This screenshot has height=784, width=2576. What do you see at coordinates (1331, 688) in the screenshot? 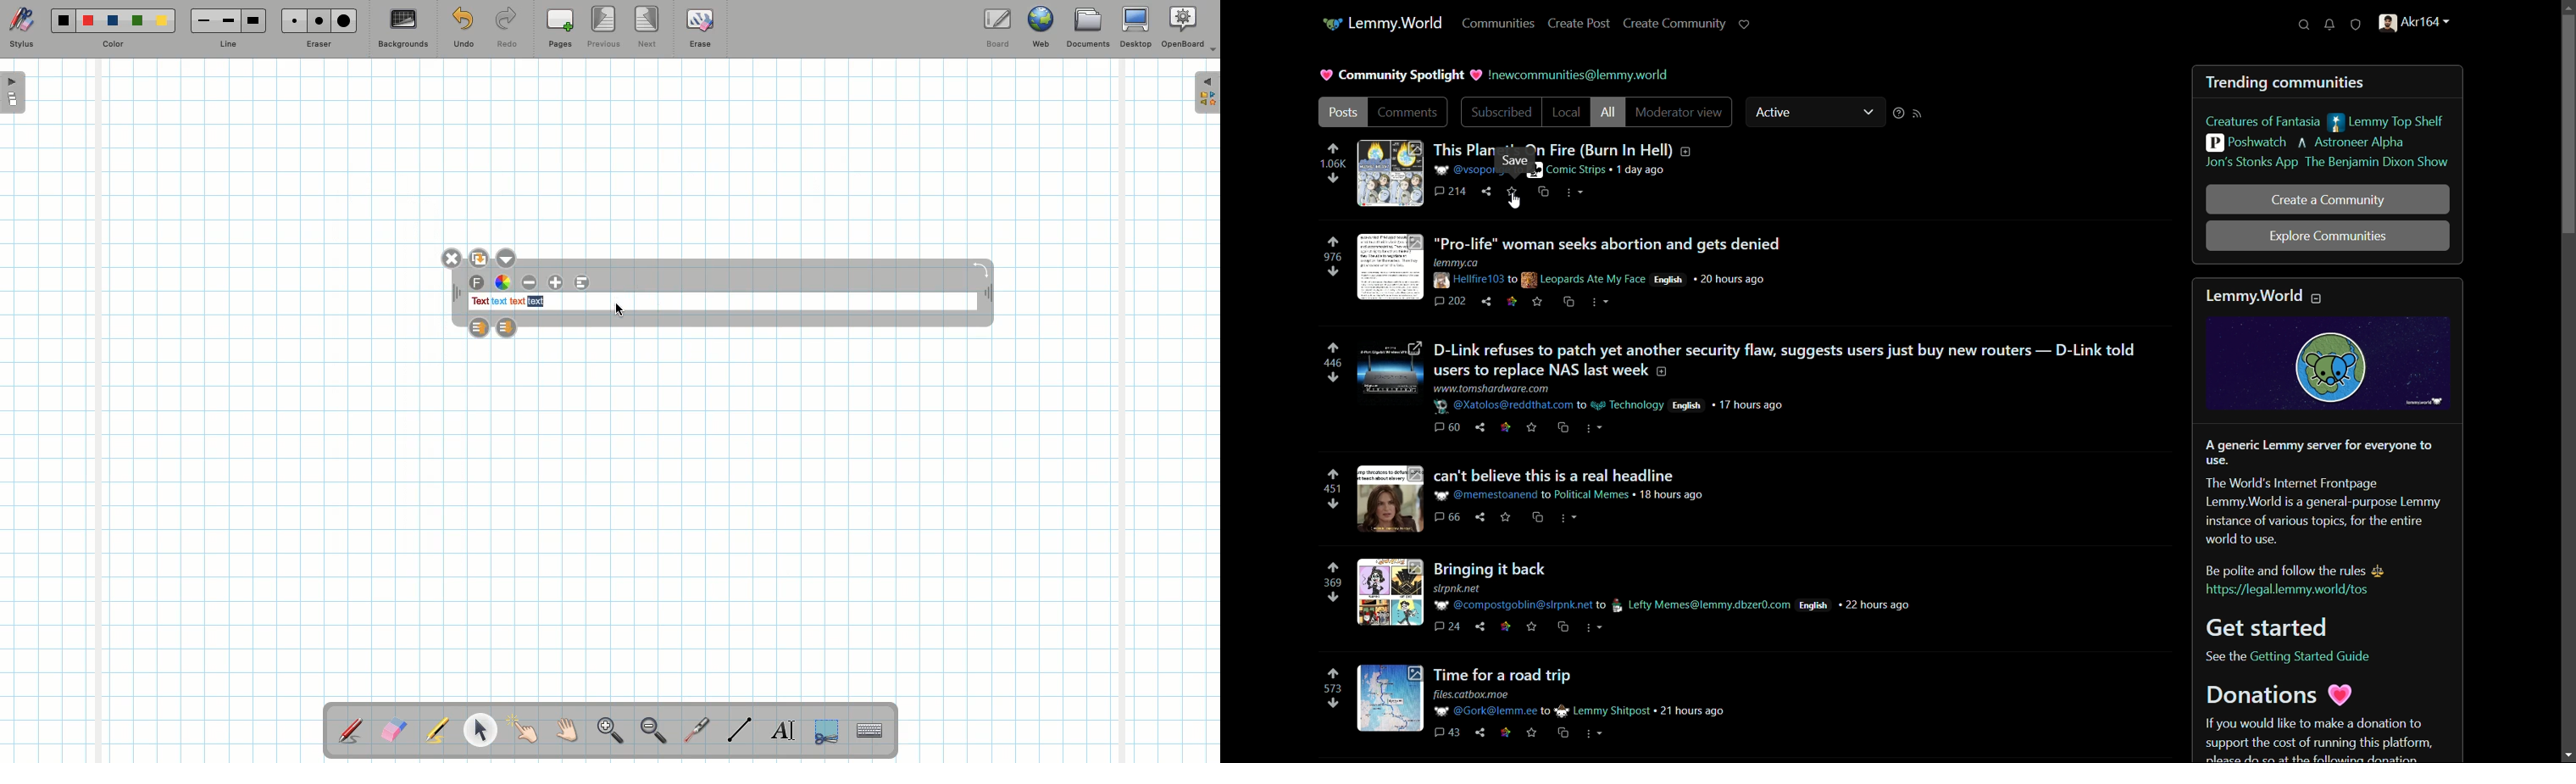
I see `number of votes` at bounding box center [1331, 688].